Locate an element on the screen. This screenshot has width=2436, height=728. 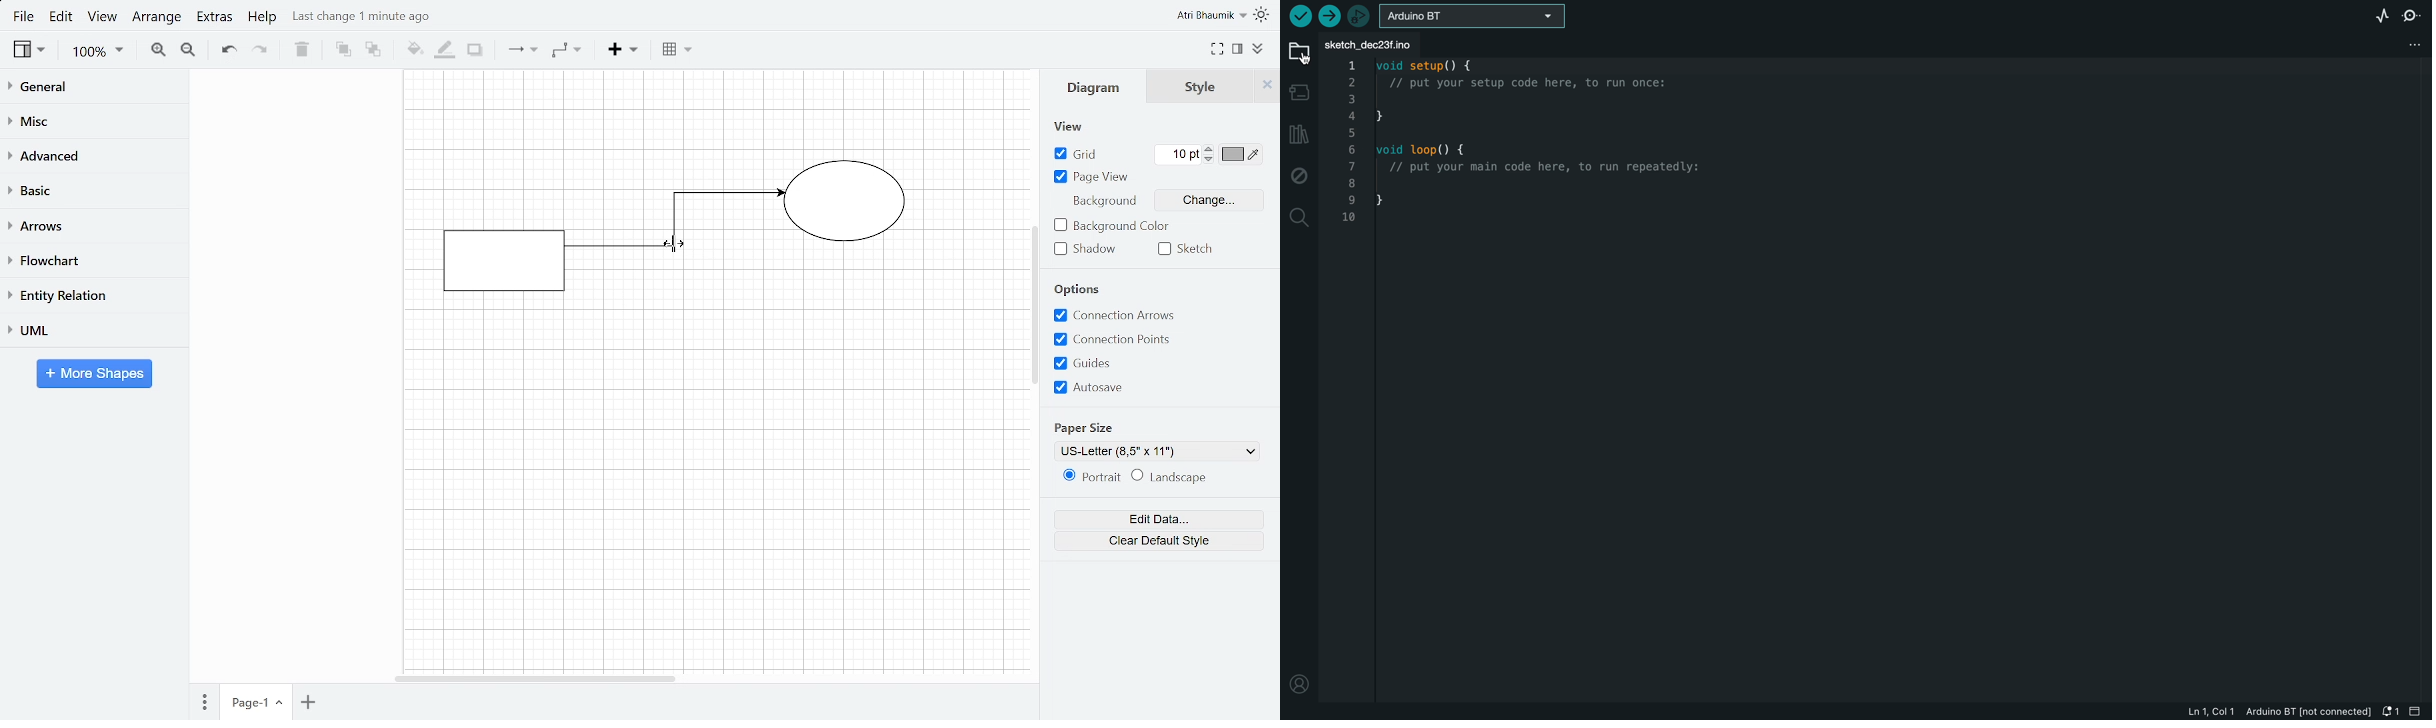
Zoom out is located at coordinates (189, 52).